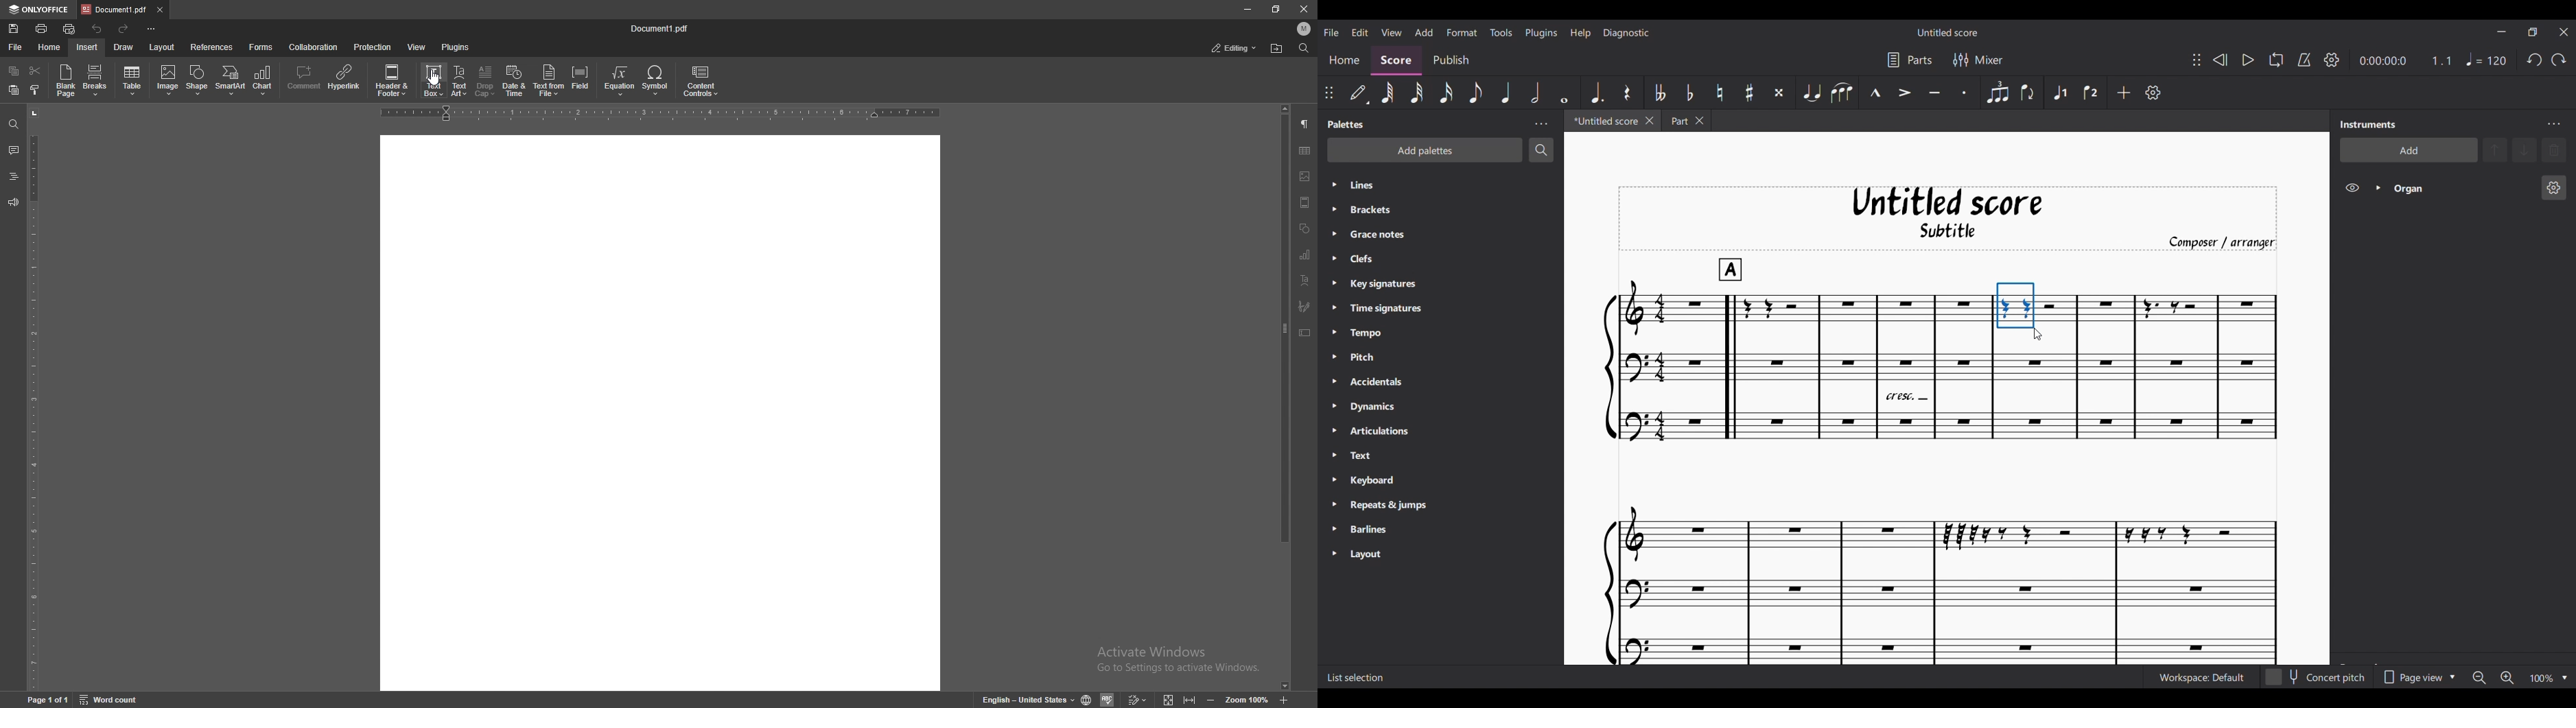 The width and height of the screenshot is (2576, 728). I want to click on table, so click(1305, 151).